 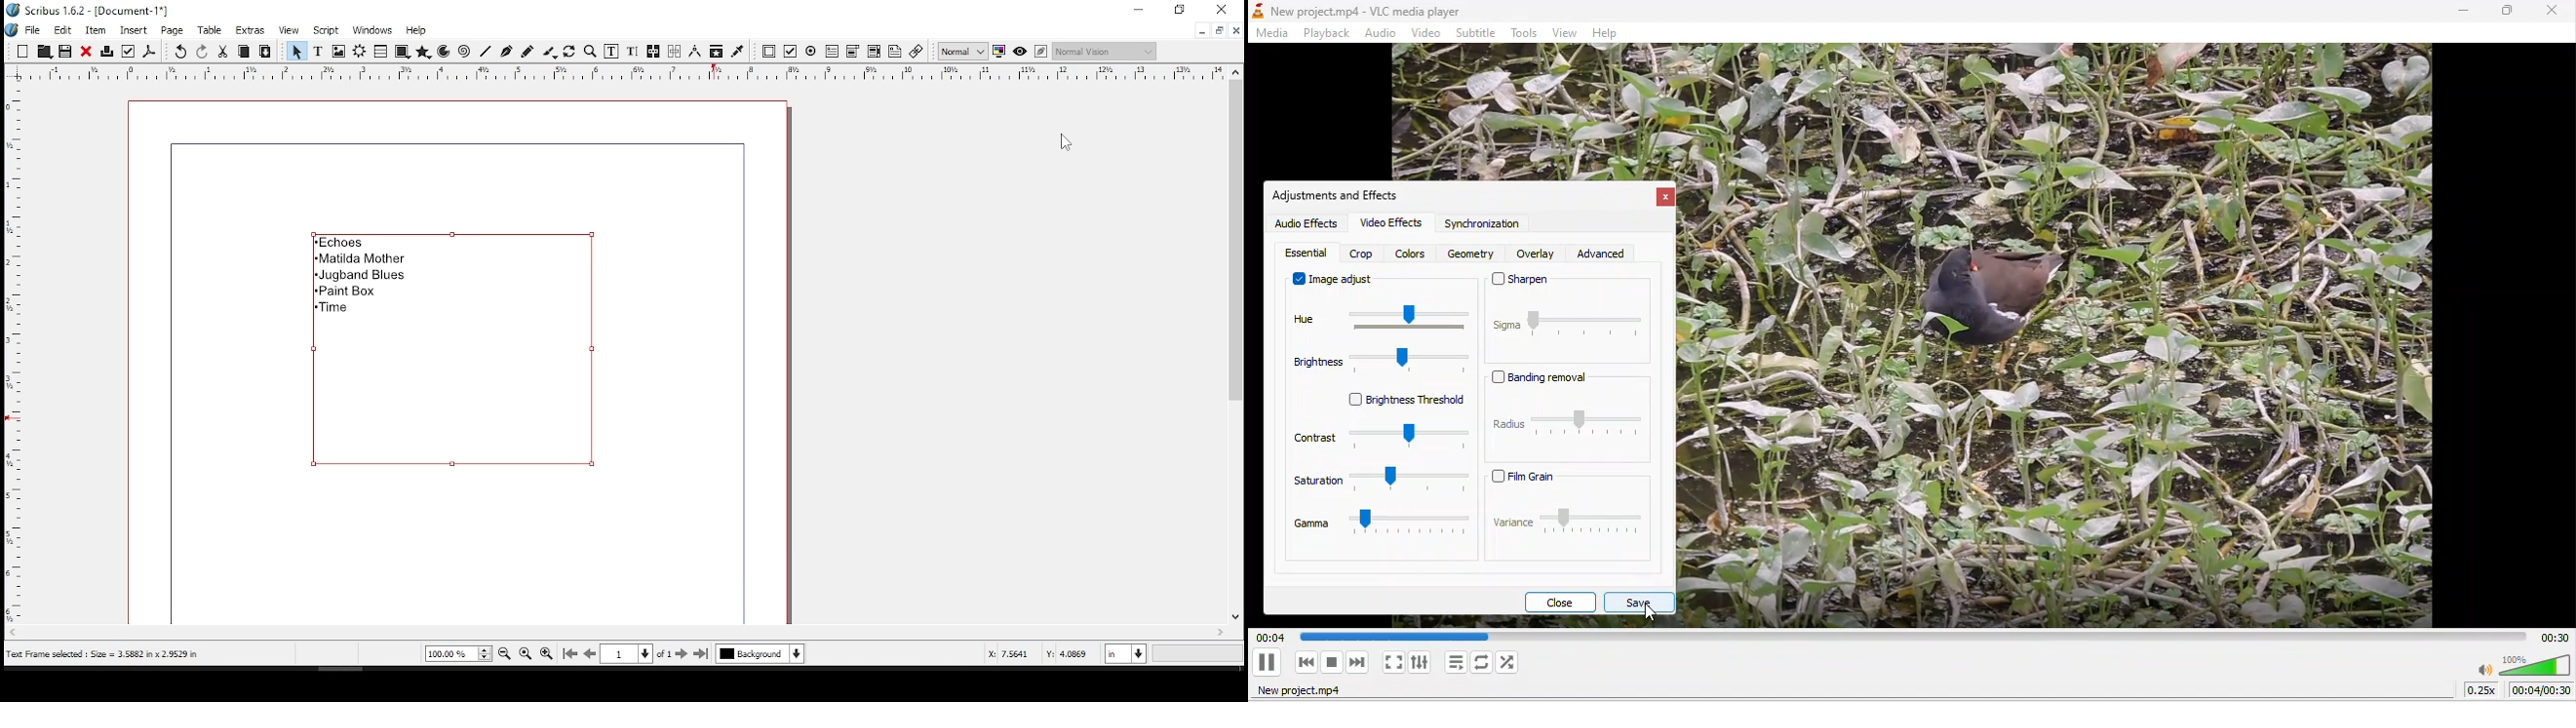 What do you see at coordinates (852, 53) in the screenshot?
I see `pdf combo box` at bounding box center [852, 53].